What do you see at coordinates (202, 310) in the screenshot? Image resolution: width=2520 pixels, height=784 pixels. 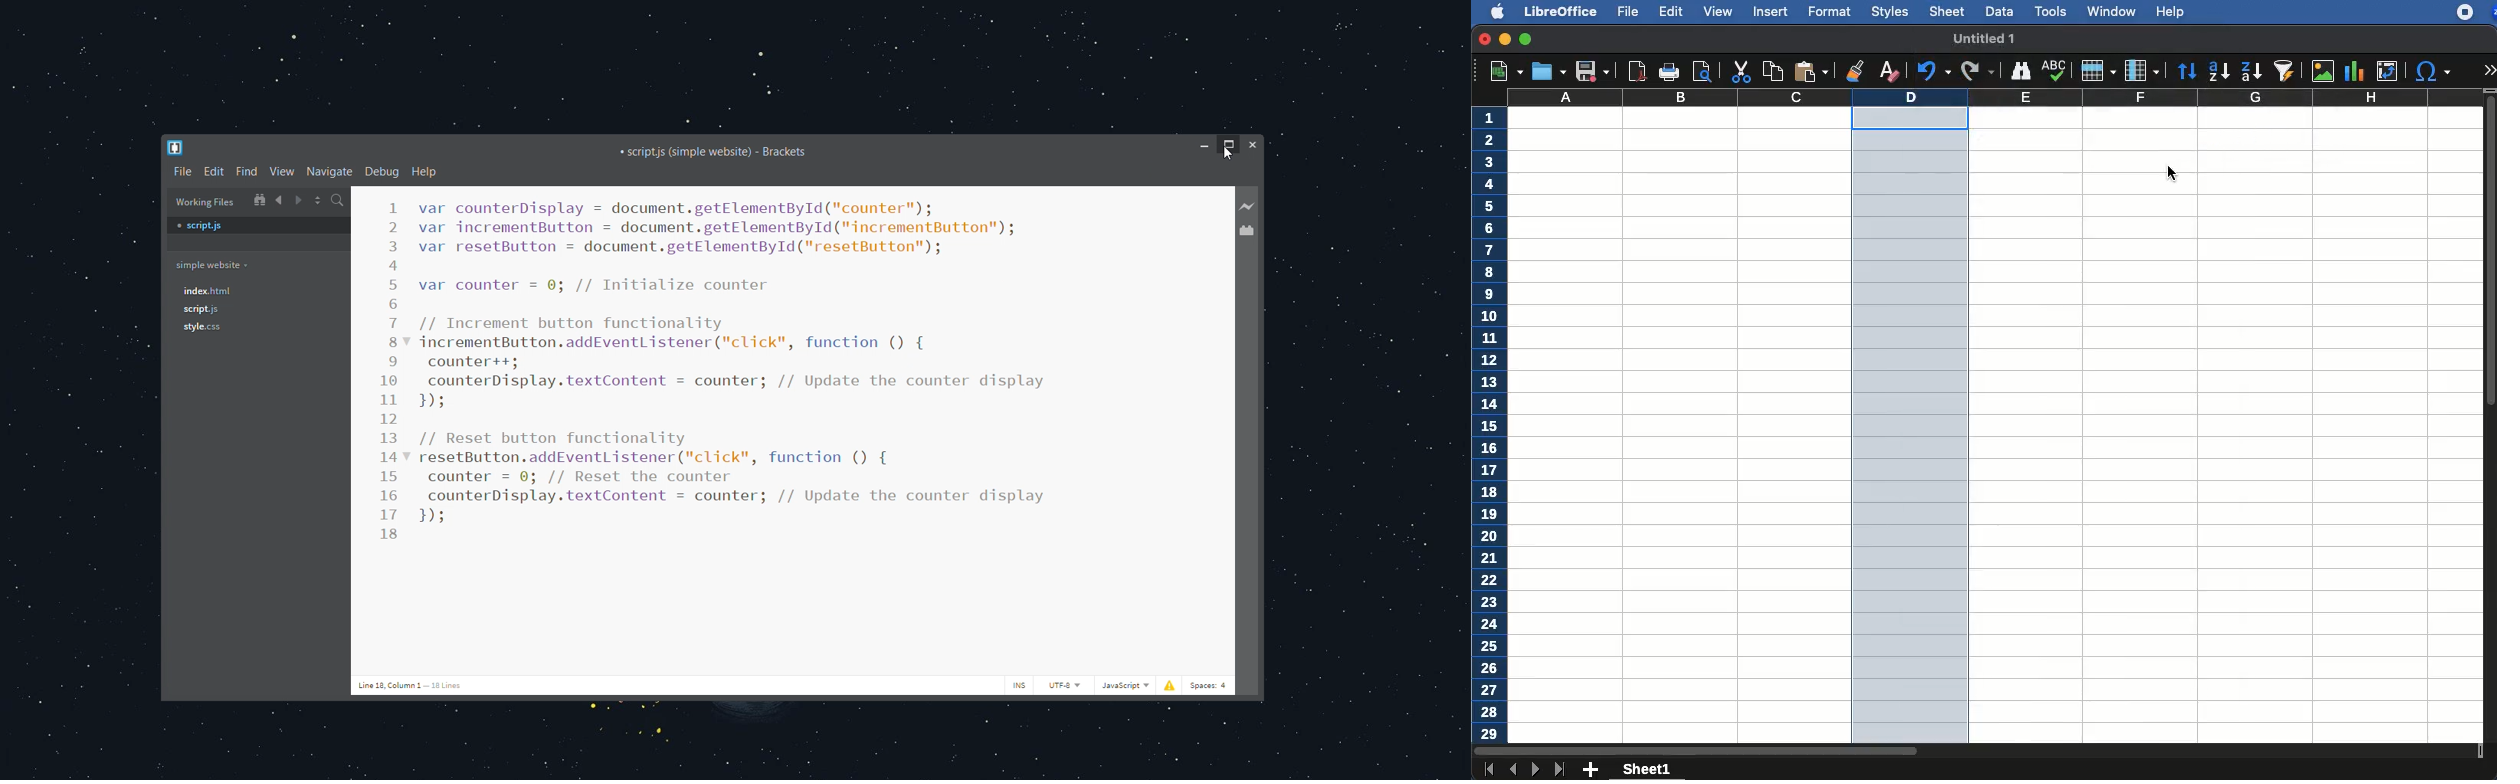 I see `script.js` at bounding box center [202, 310].